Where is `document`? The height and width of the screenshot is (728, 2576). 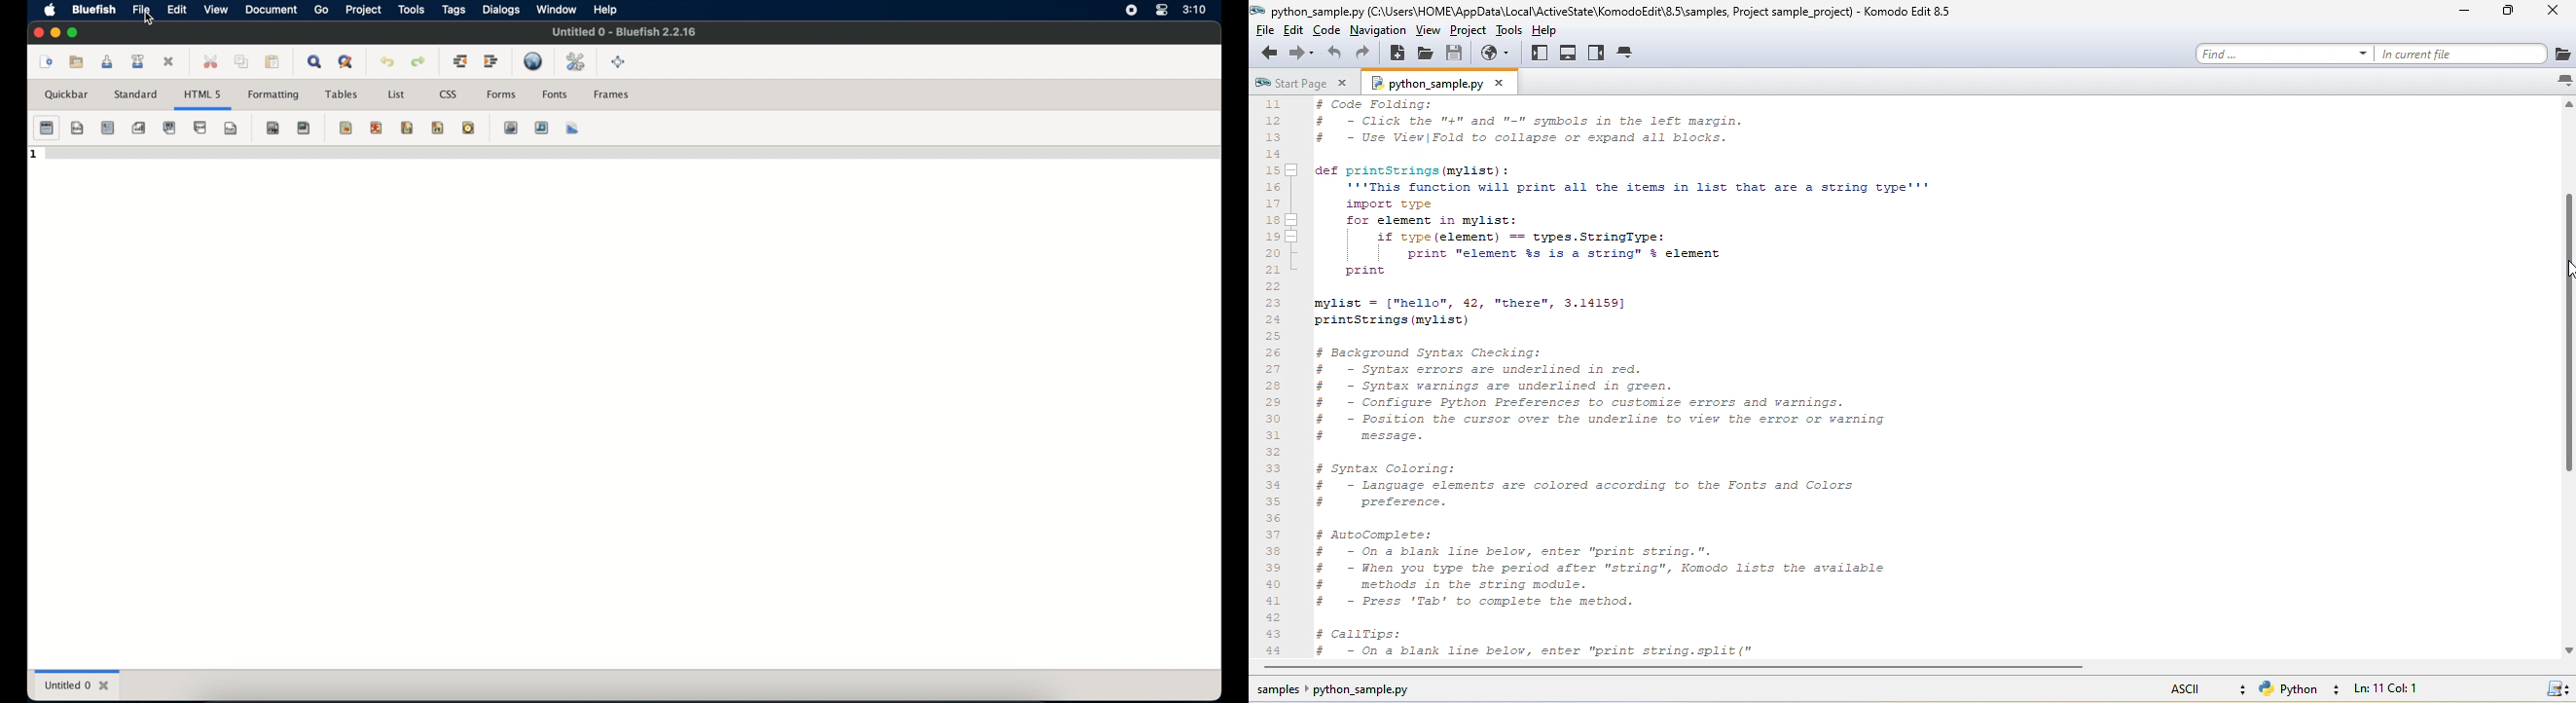
document is located at coordinates (271, 10).